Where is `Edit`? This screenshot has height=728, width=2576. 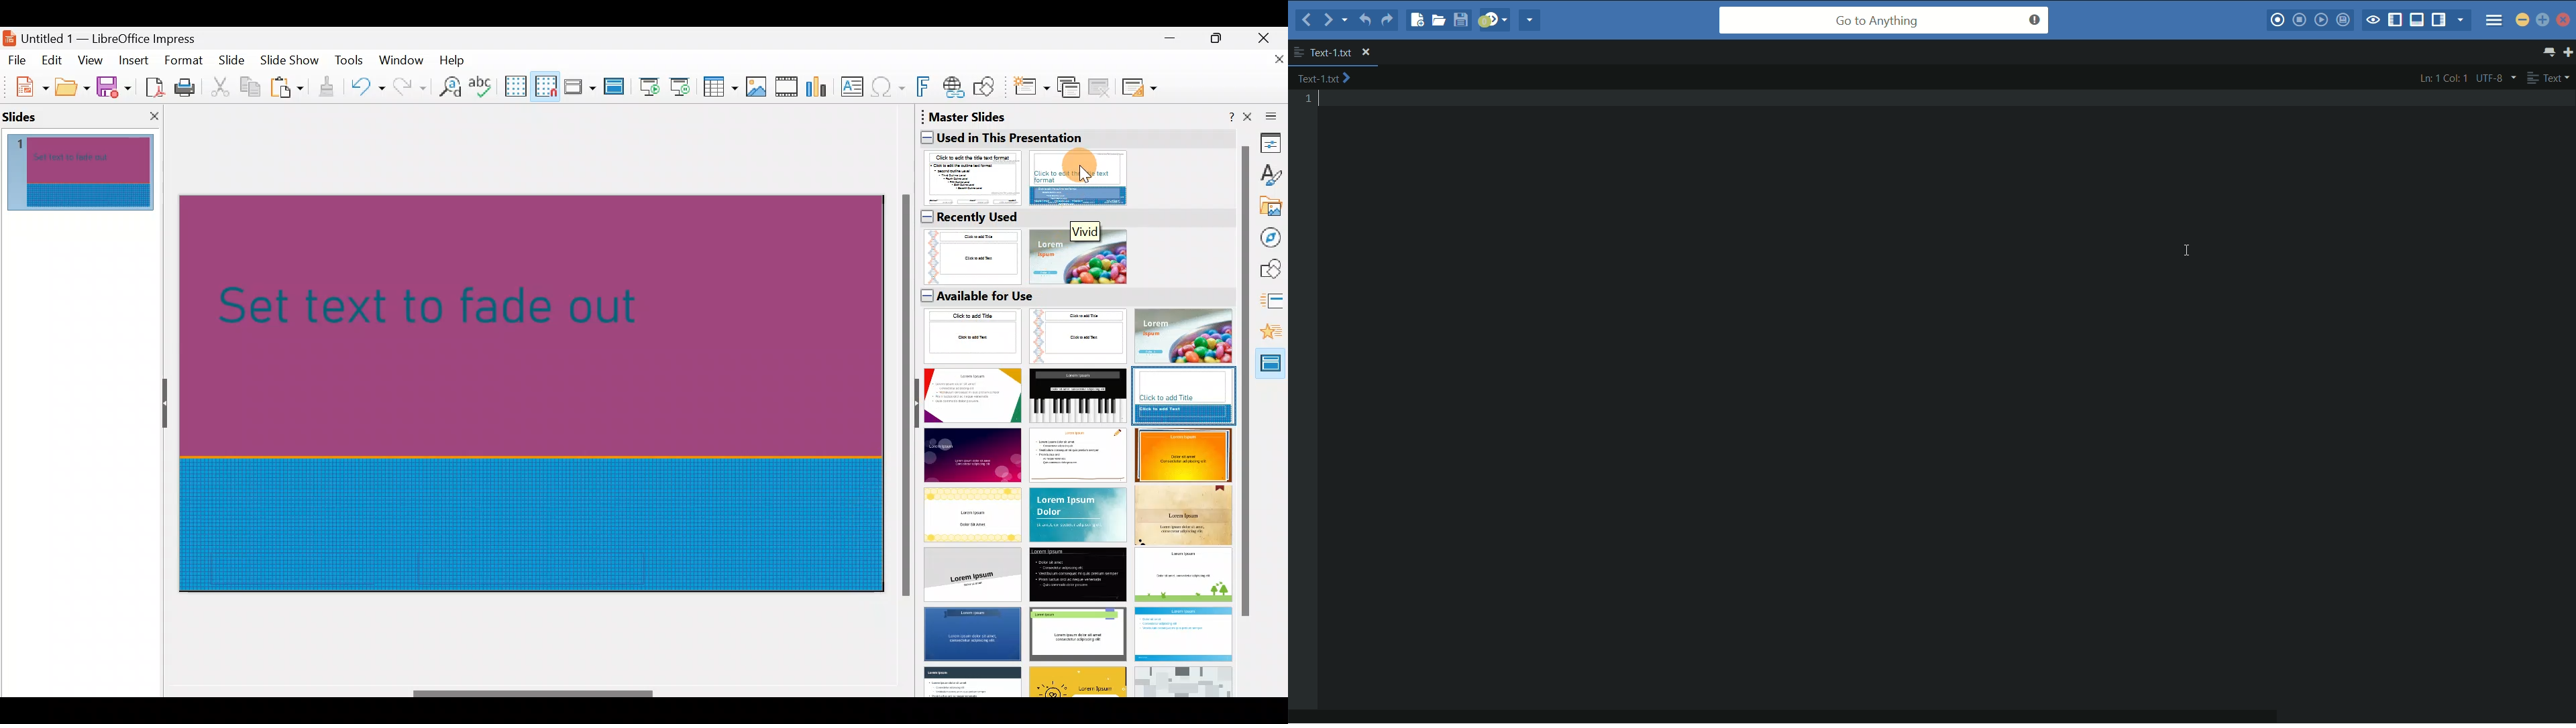 Edit is located at coordinates (54, 60).